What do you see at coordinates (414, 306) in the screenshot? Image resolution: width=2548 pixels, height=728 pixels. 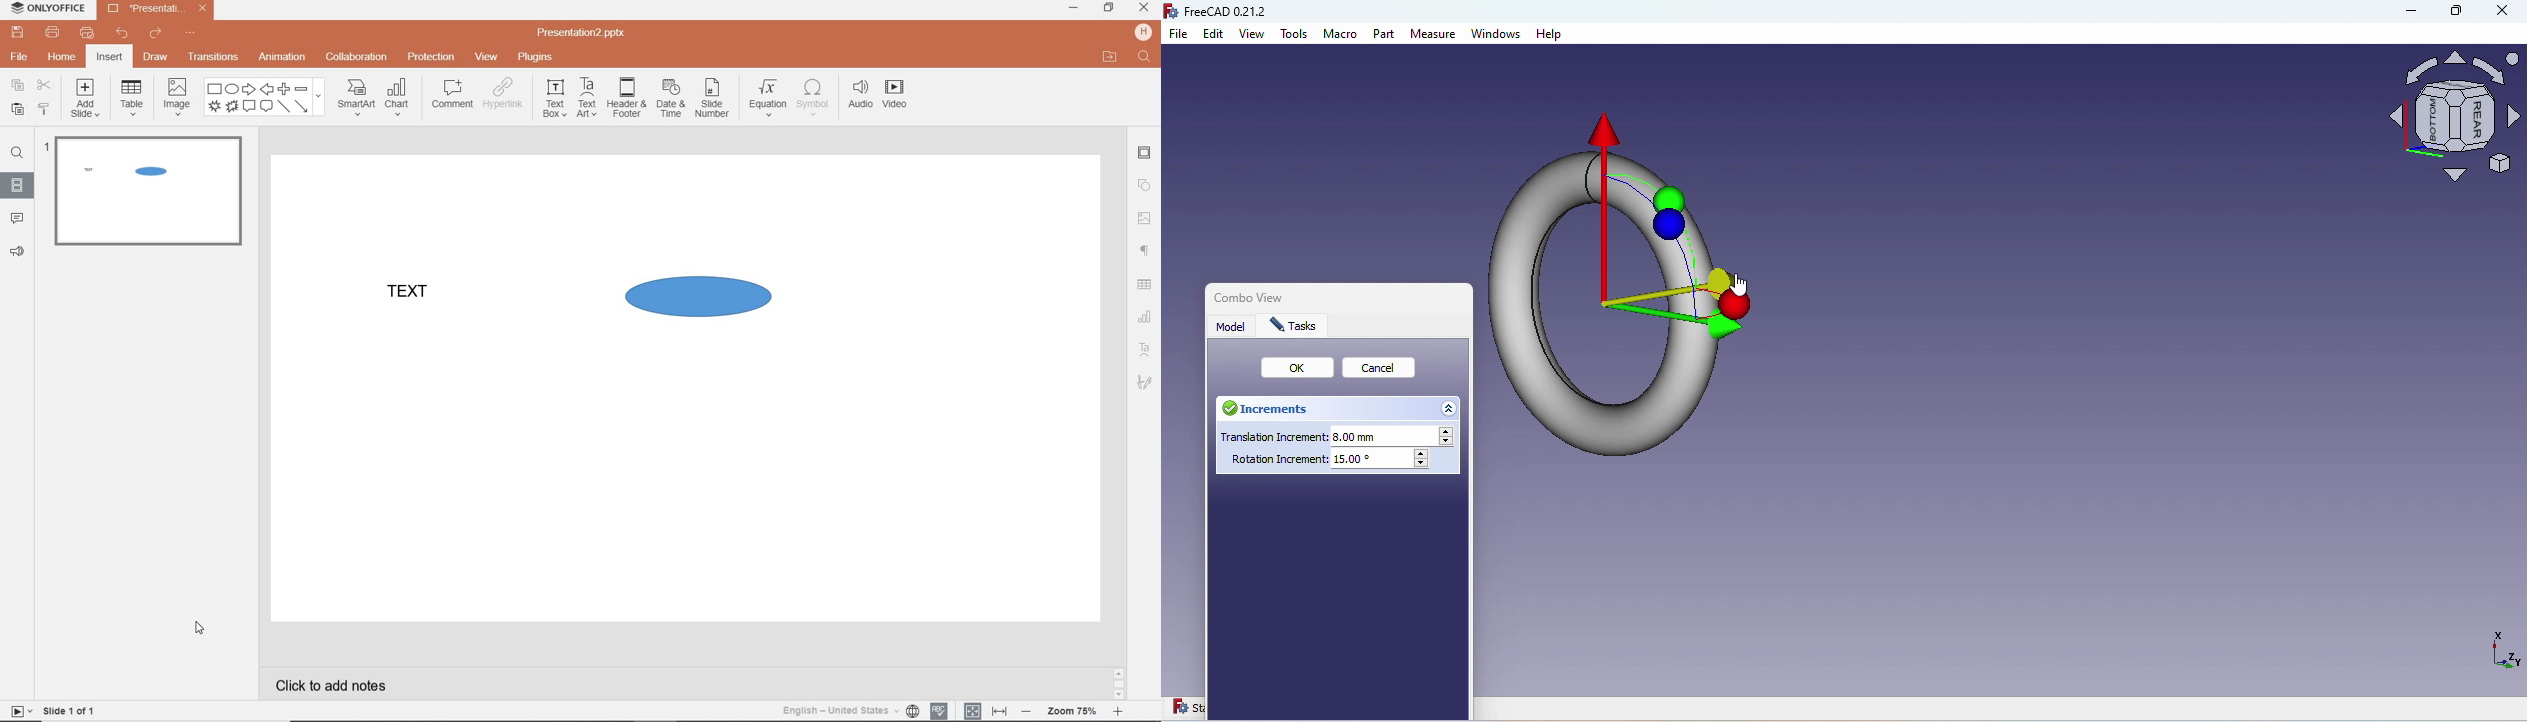 I see `TEXT FIELD` at bounding box center [414, 306].